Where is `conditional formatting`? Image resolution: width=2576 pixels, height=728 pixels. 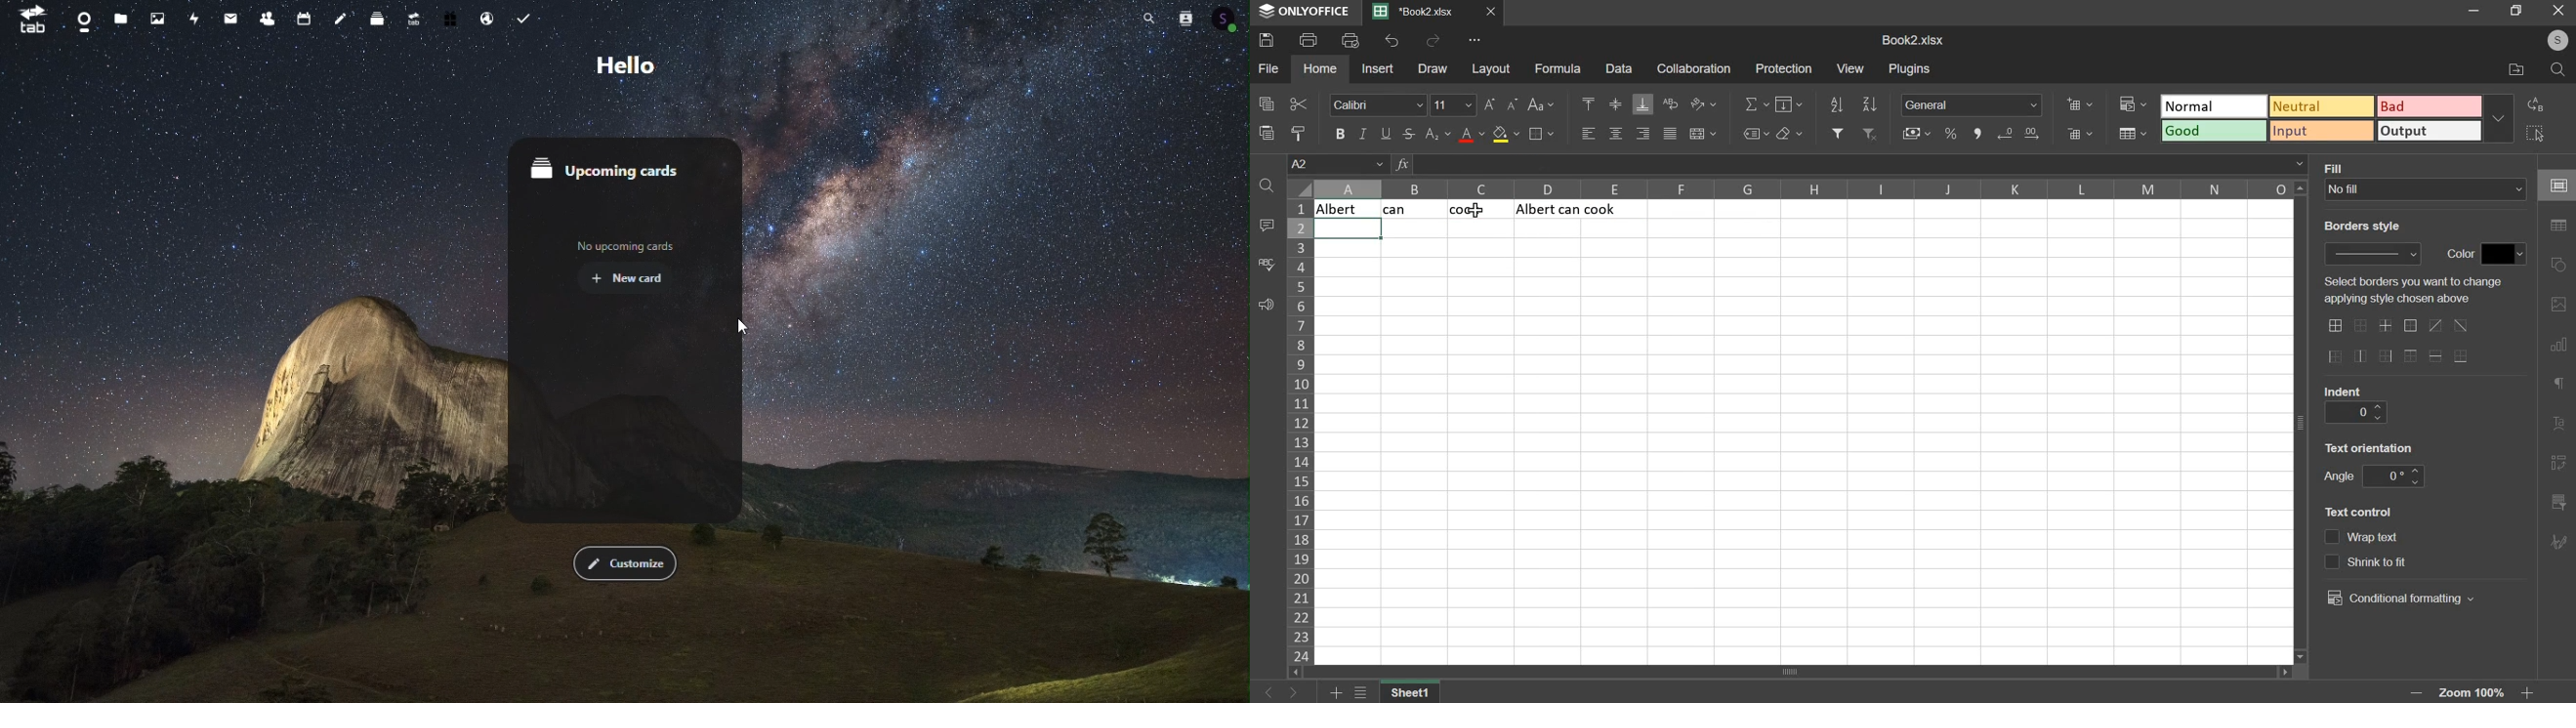 conditional formatting is located at coordinates (2398, 598).